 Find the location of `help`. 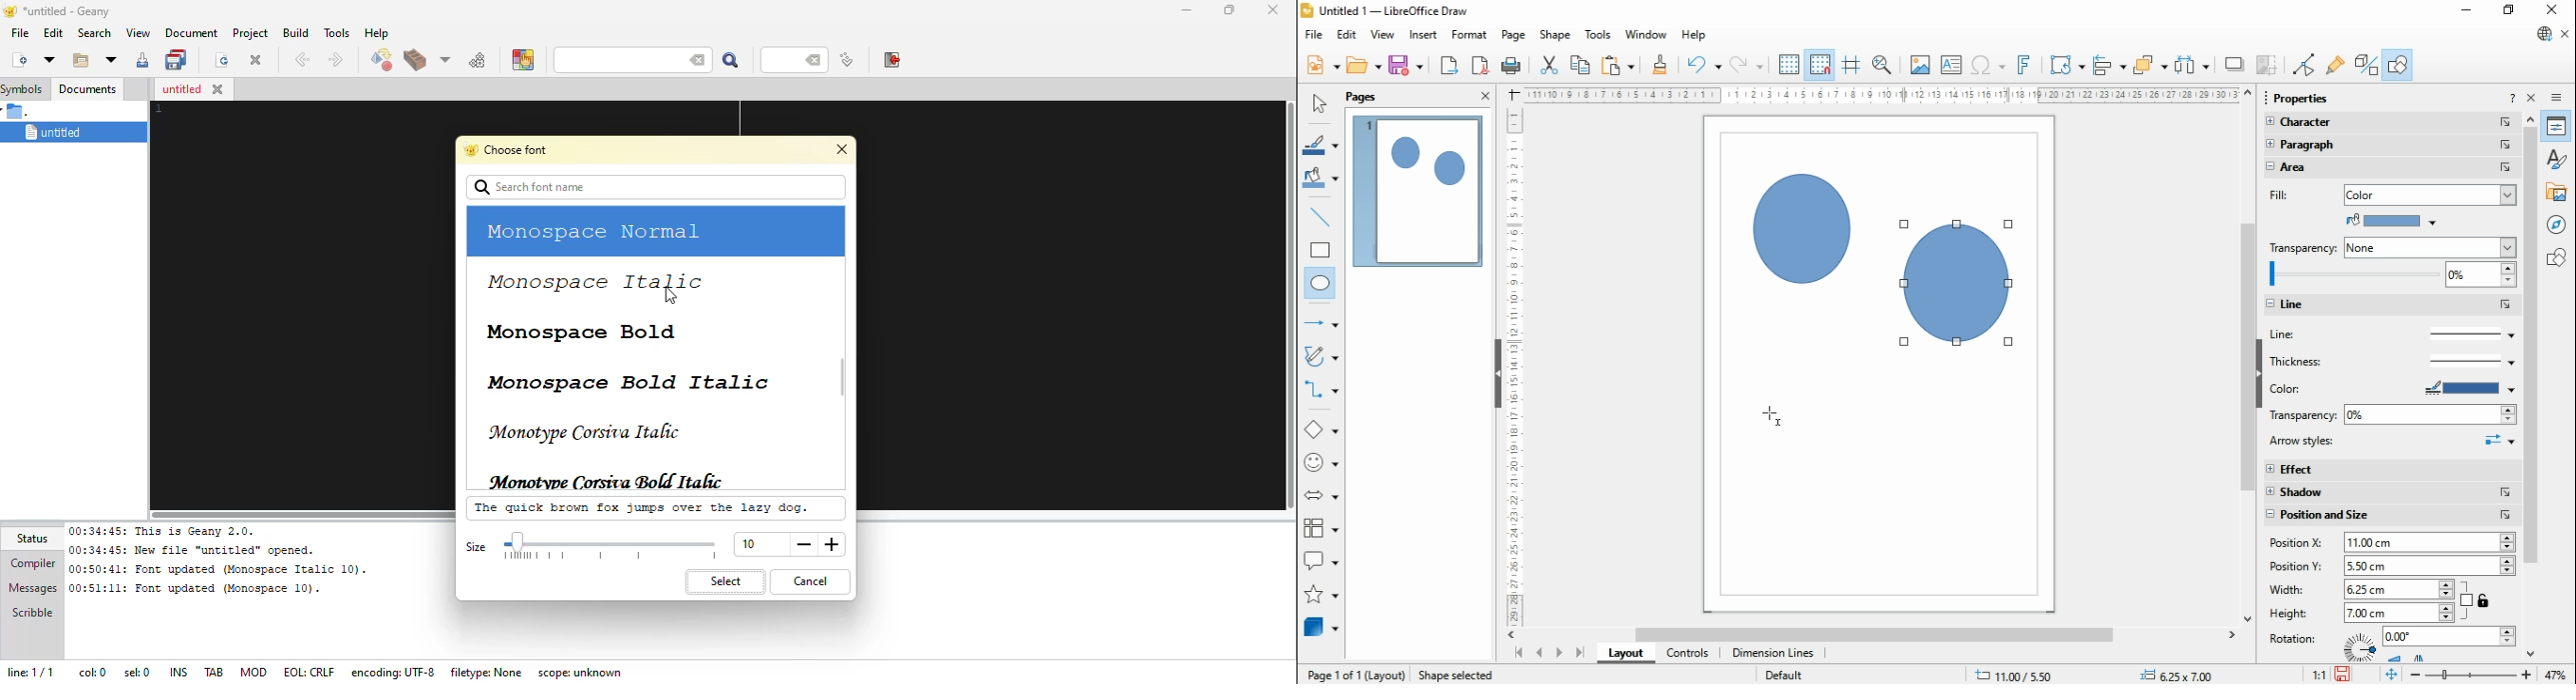

help is located at coordinates (1694, 36).